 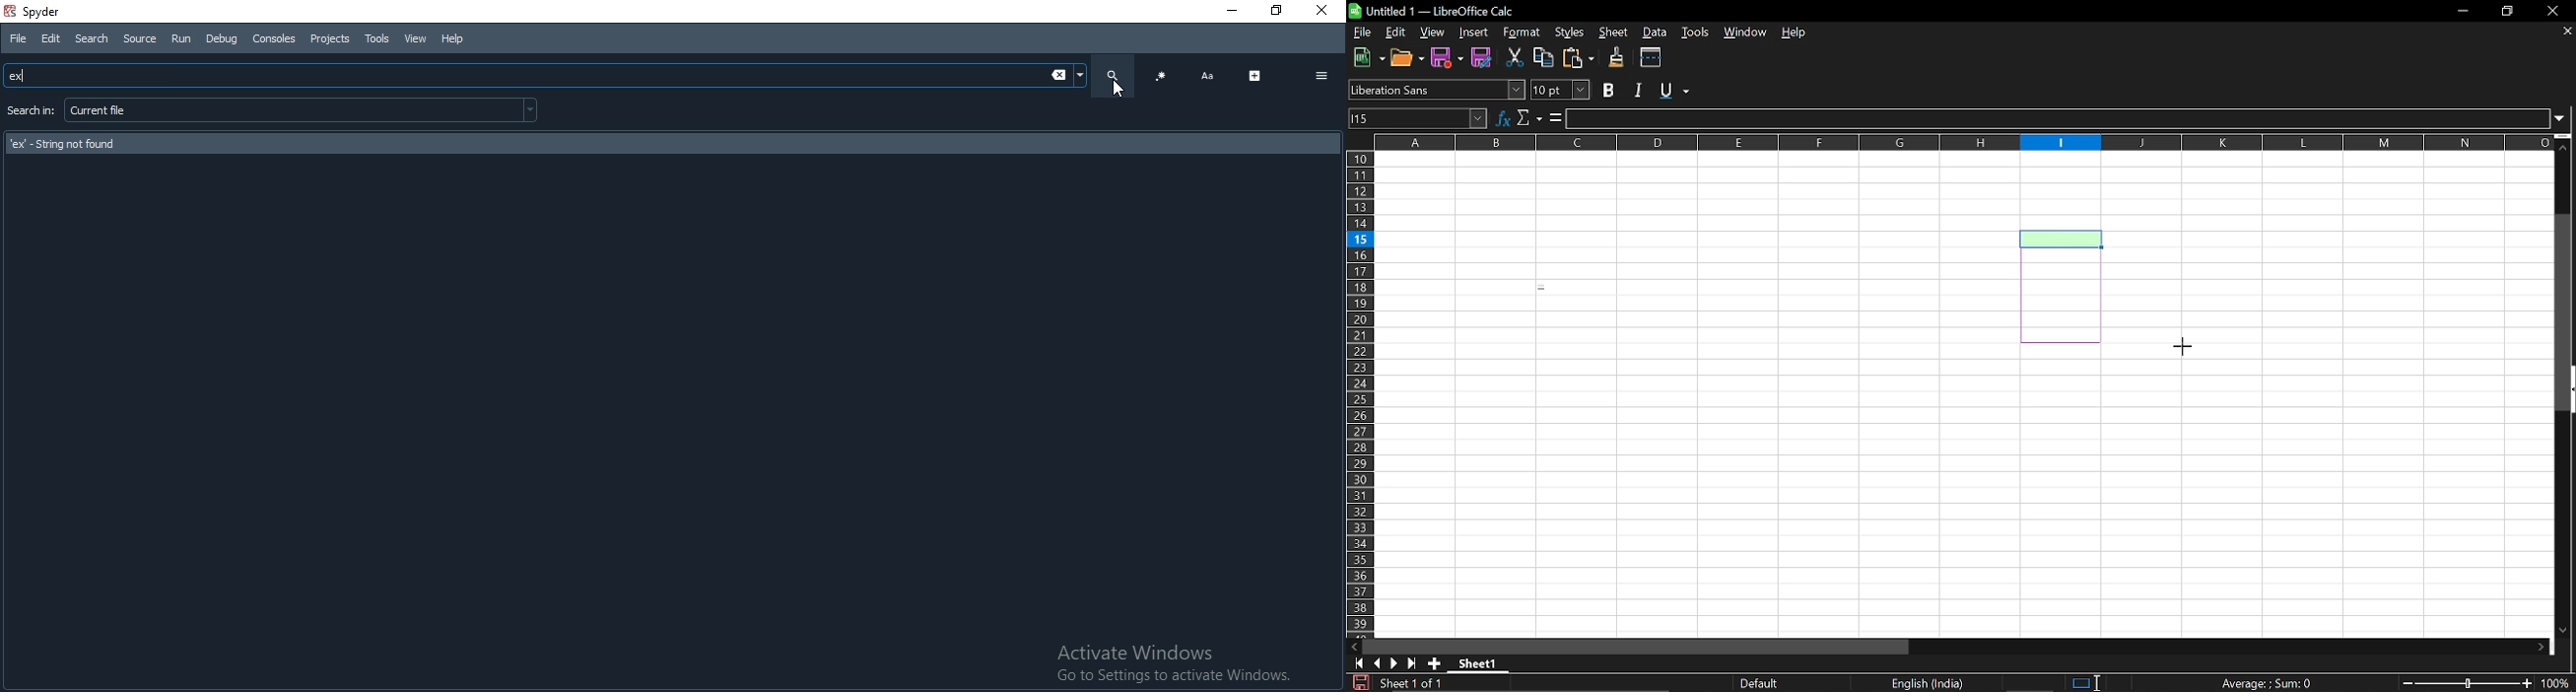 I want to click on Select function, so click(x=1530, y=118).